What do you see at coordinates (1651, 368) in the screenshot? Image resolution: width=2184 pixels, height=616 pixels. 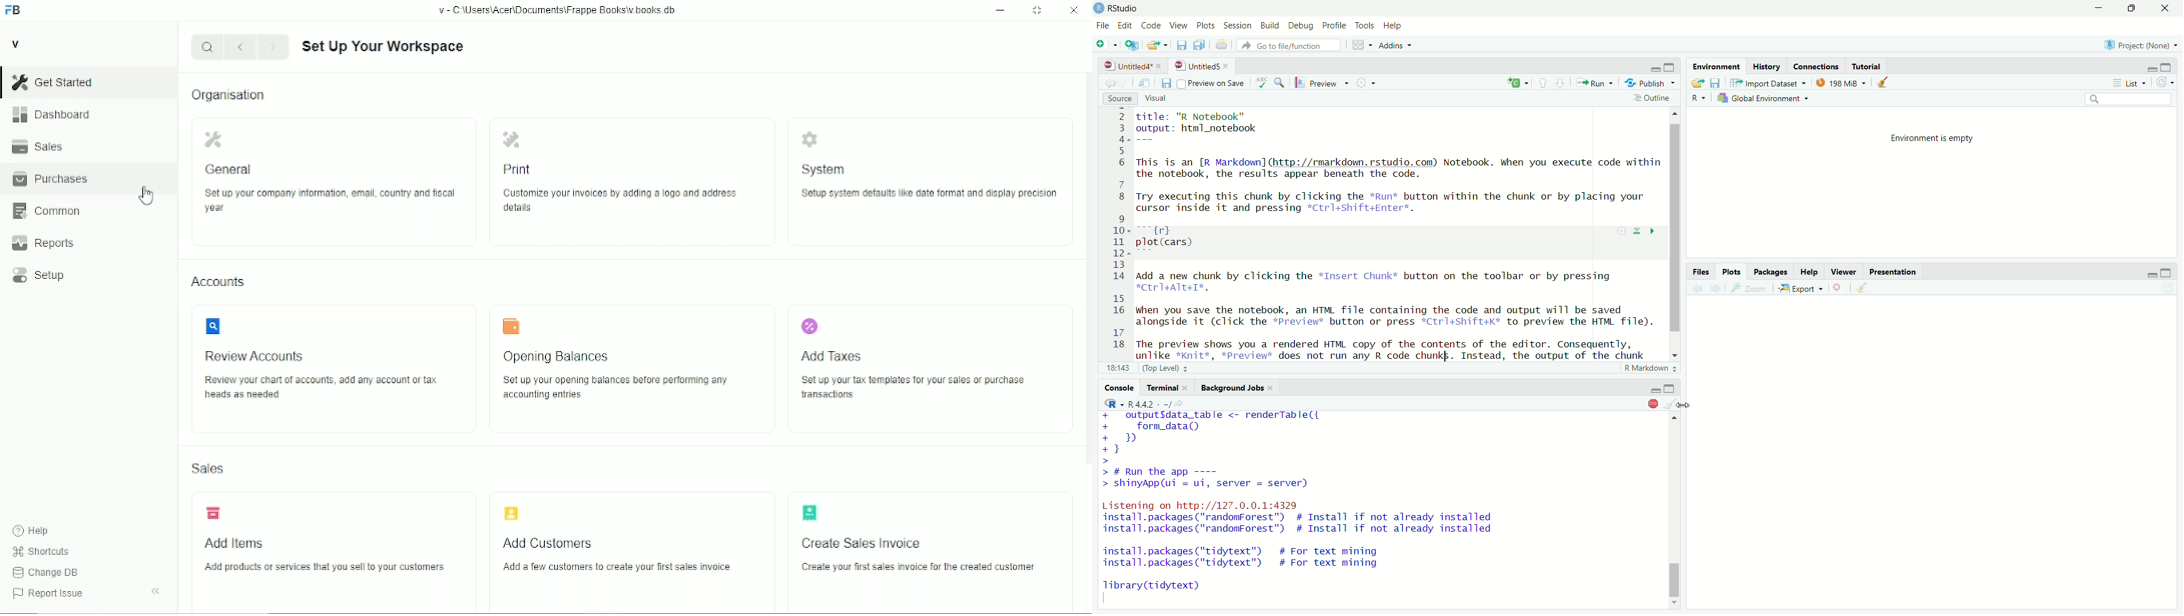 I see `R Markdown` at bounding box center [1651, 368].